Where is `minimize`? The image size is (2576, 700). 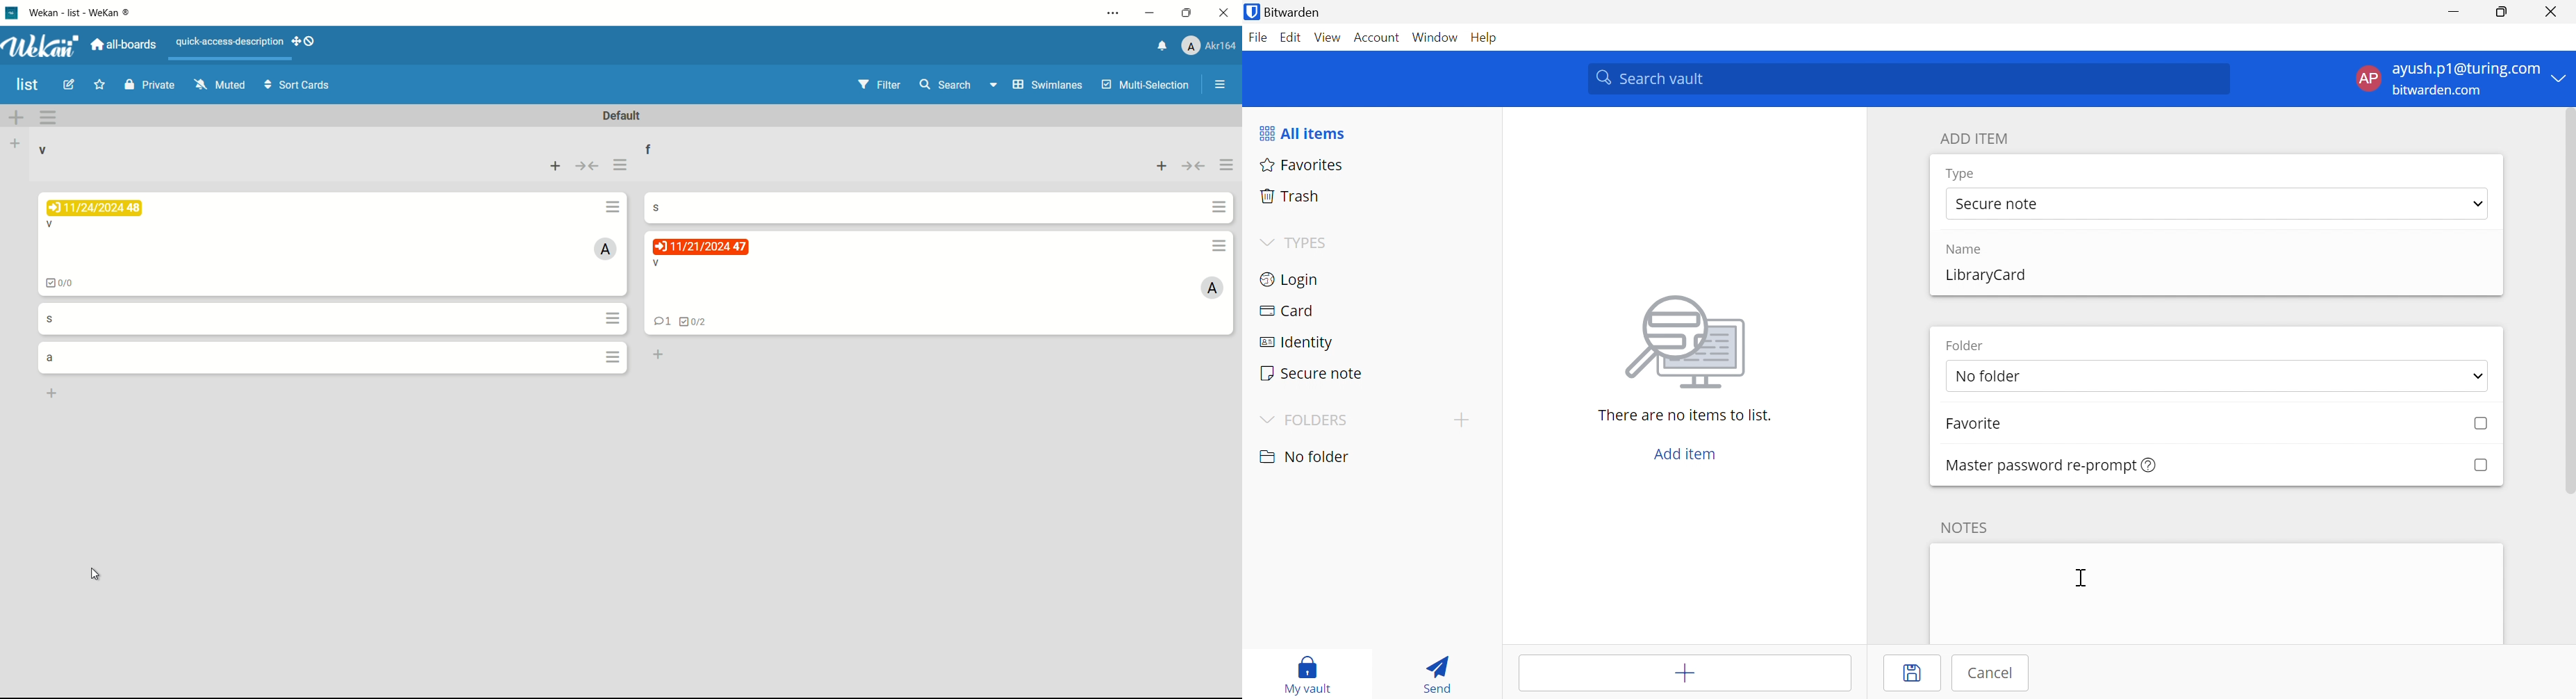
minimize is located at coordinates (1153, 13).